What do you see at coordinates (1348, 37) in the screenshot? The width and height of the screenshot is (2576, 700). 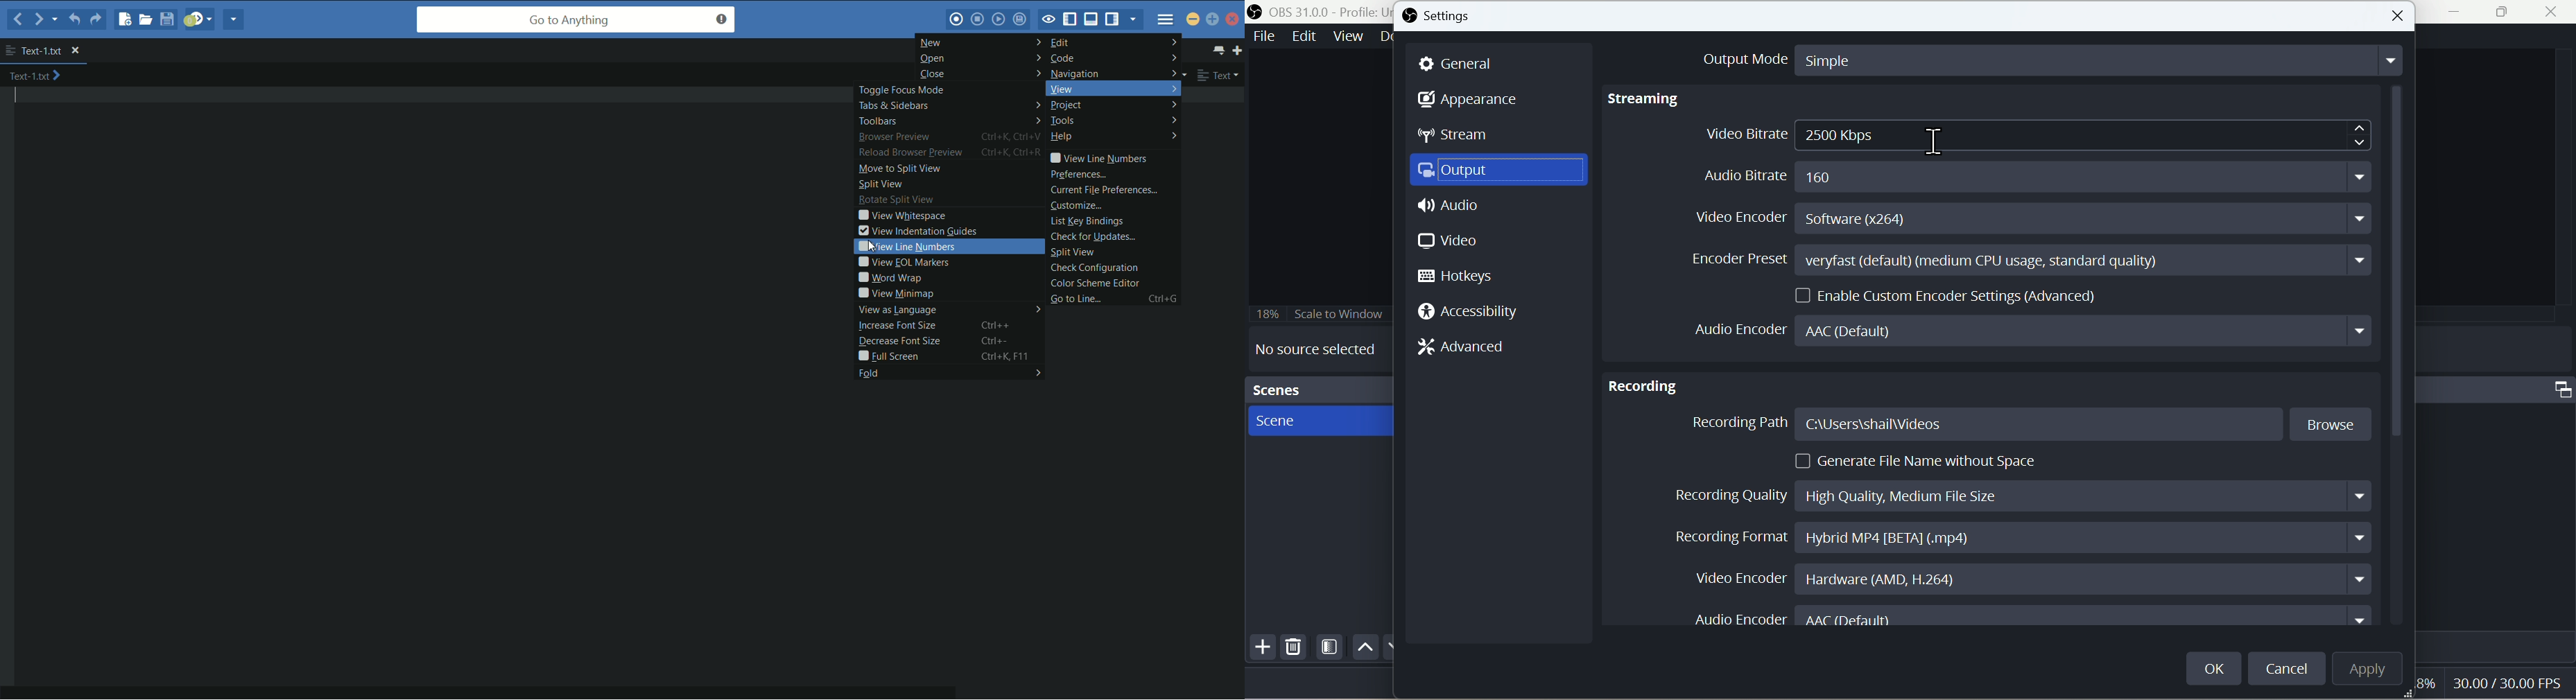 I see `View` at bounding box center [1348, 37].